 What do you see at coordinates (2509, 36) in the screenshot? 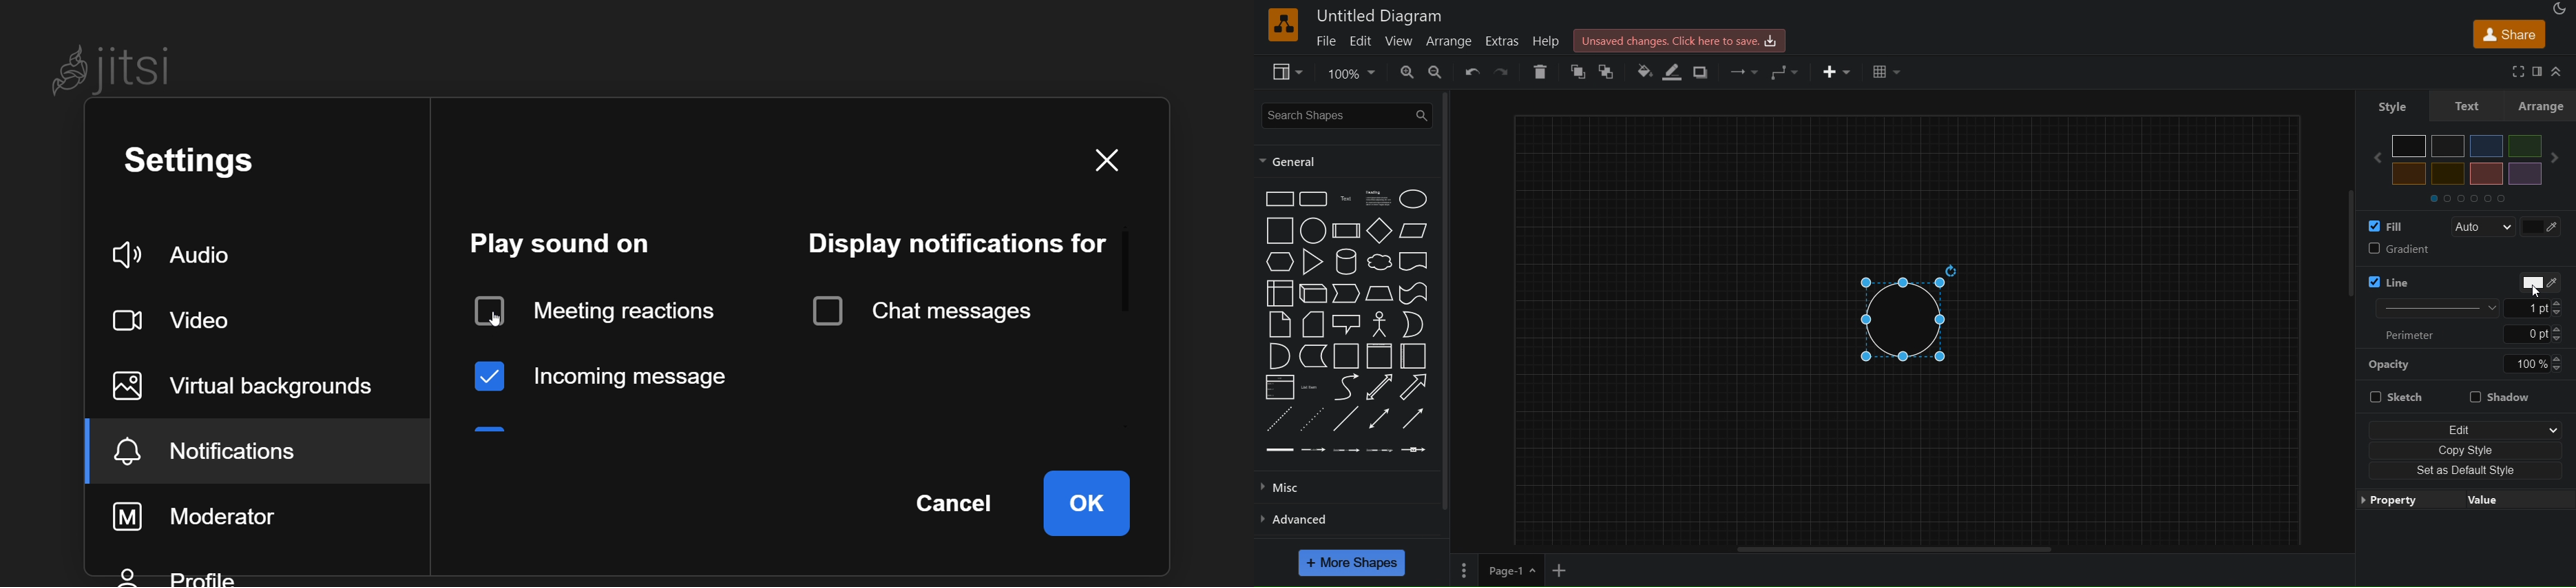
I see `share` at bounding box center [2509, 36].